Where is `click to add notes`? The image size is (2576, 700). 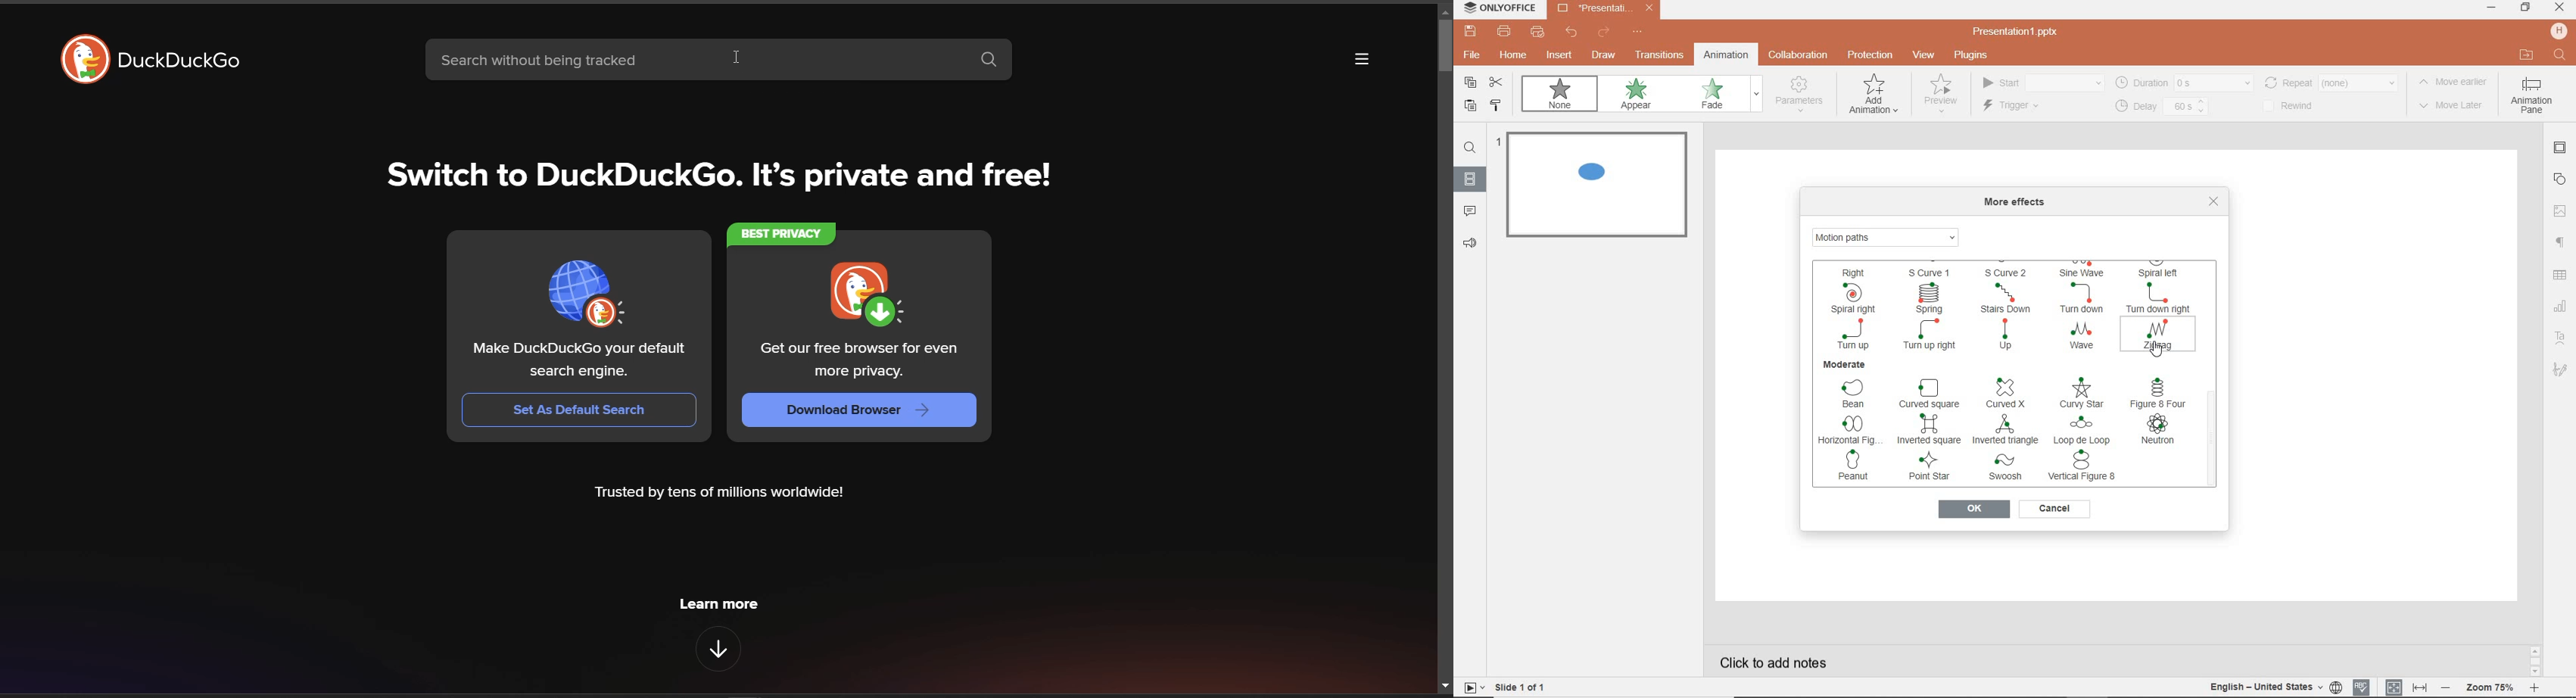 click to add notes is located at coordinates (1777, 659).